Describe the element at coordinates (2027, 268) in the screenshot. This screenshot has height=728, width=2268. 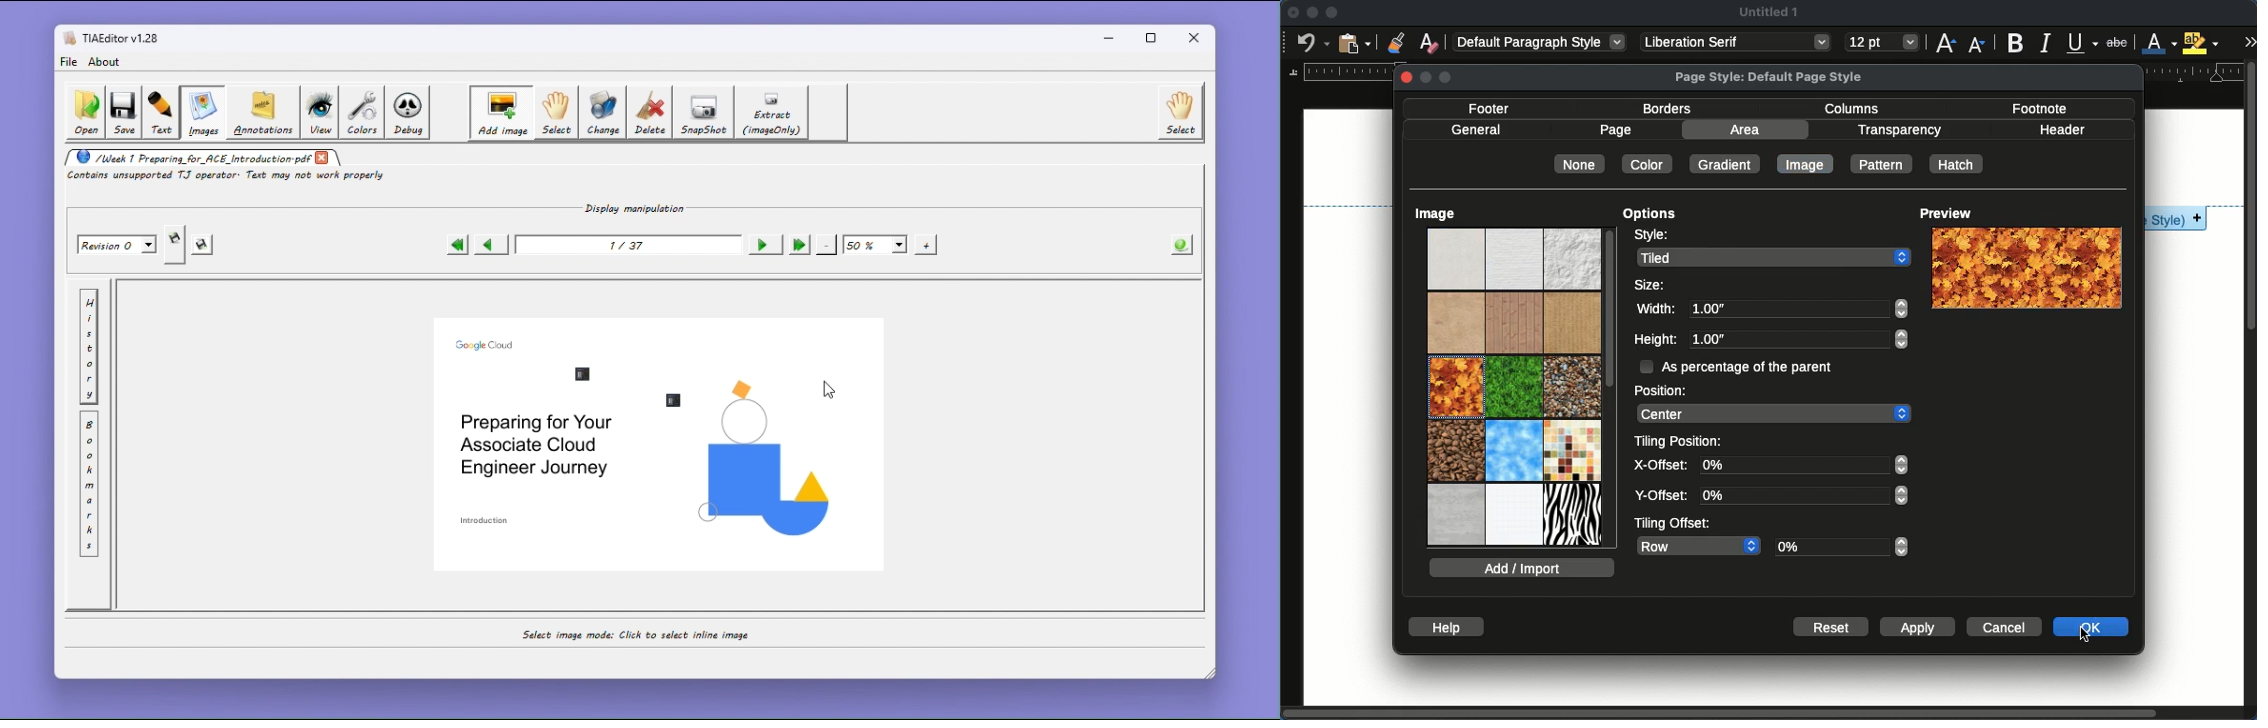
I see `image - selected board display` at that location.